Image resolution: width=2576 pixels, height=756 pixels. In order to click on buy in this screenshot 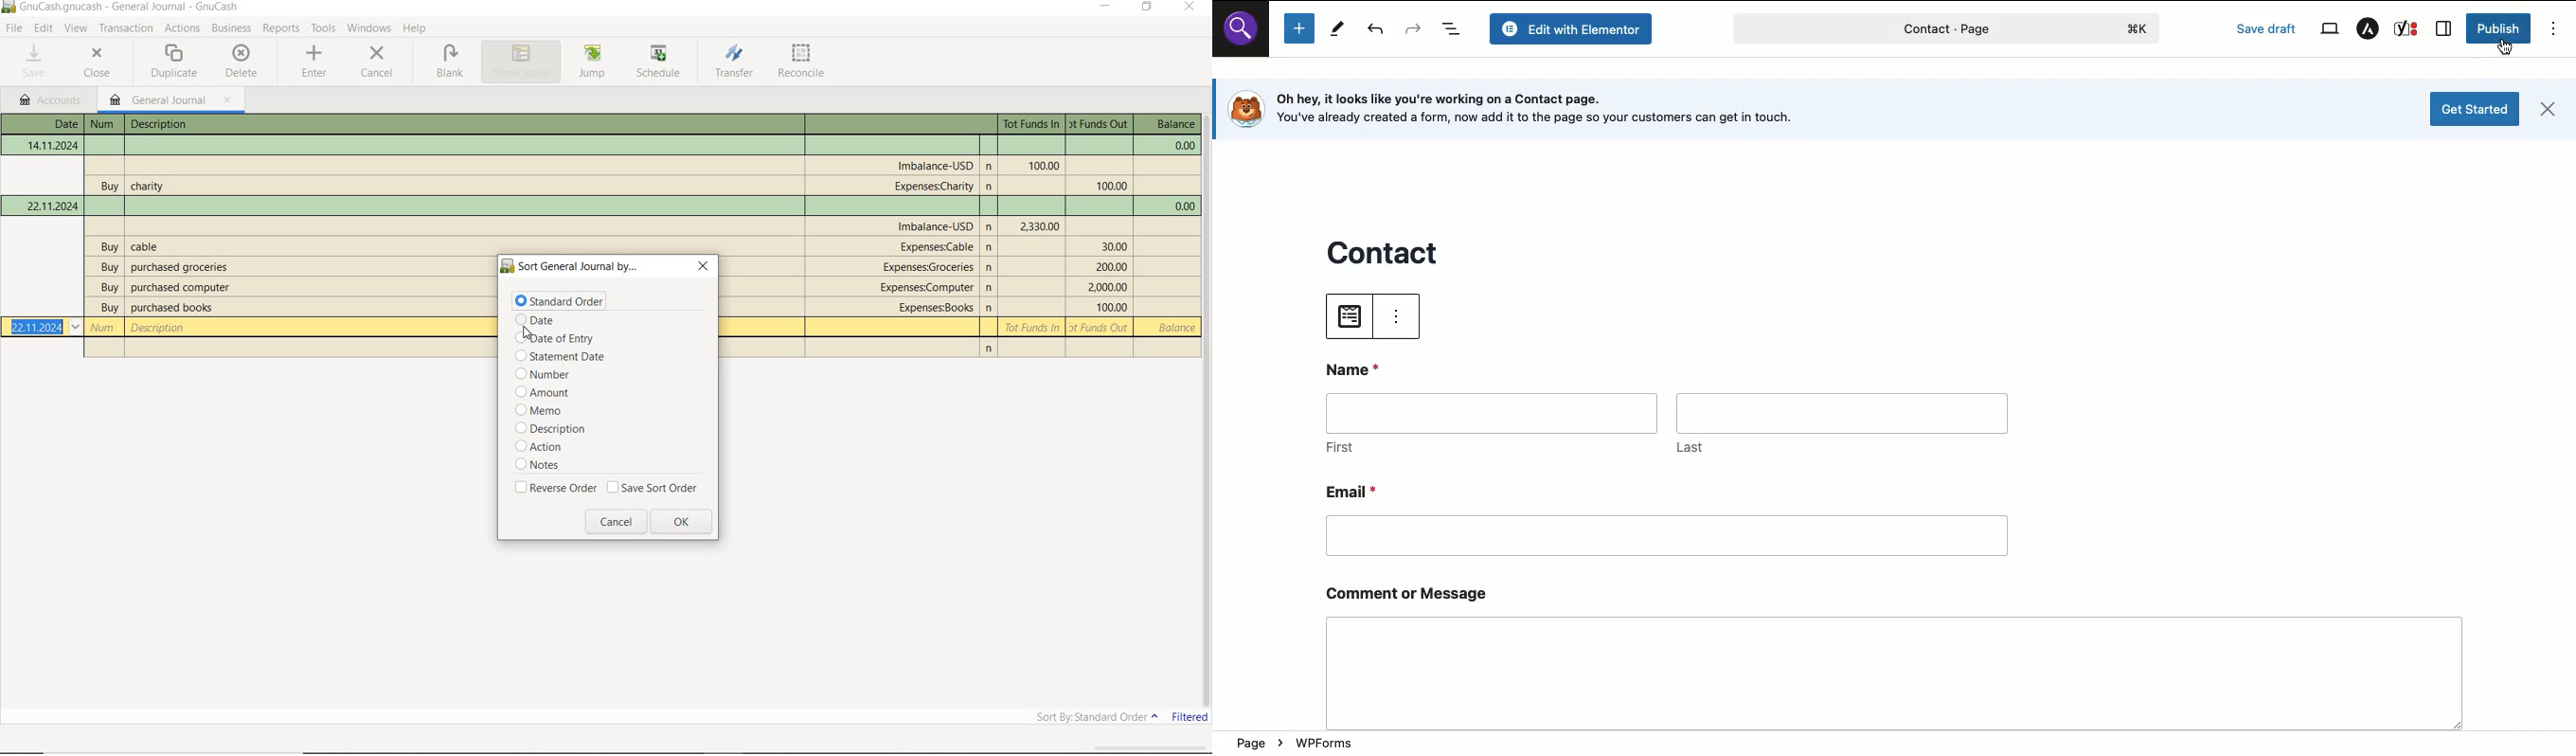, I will do `click(110, 248)`.